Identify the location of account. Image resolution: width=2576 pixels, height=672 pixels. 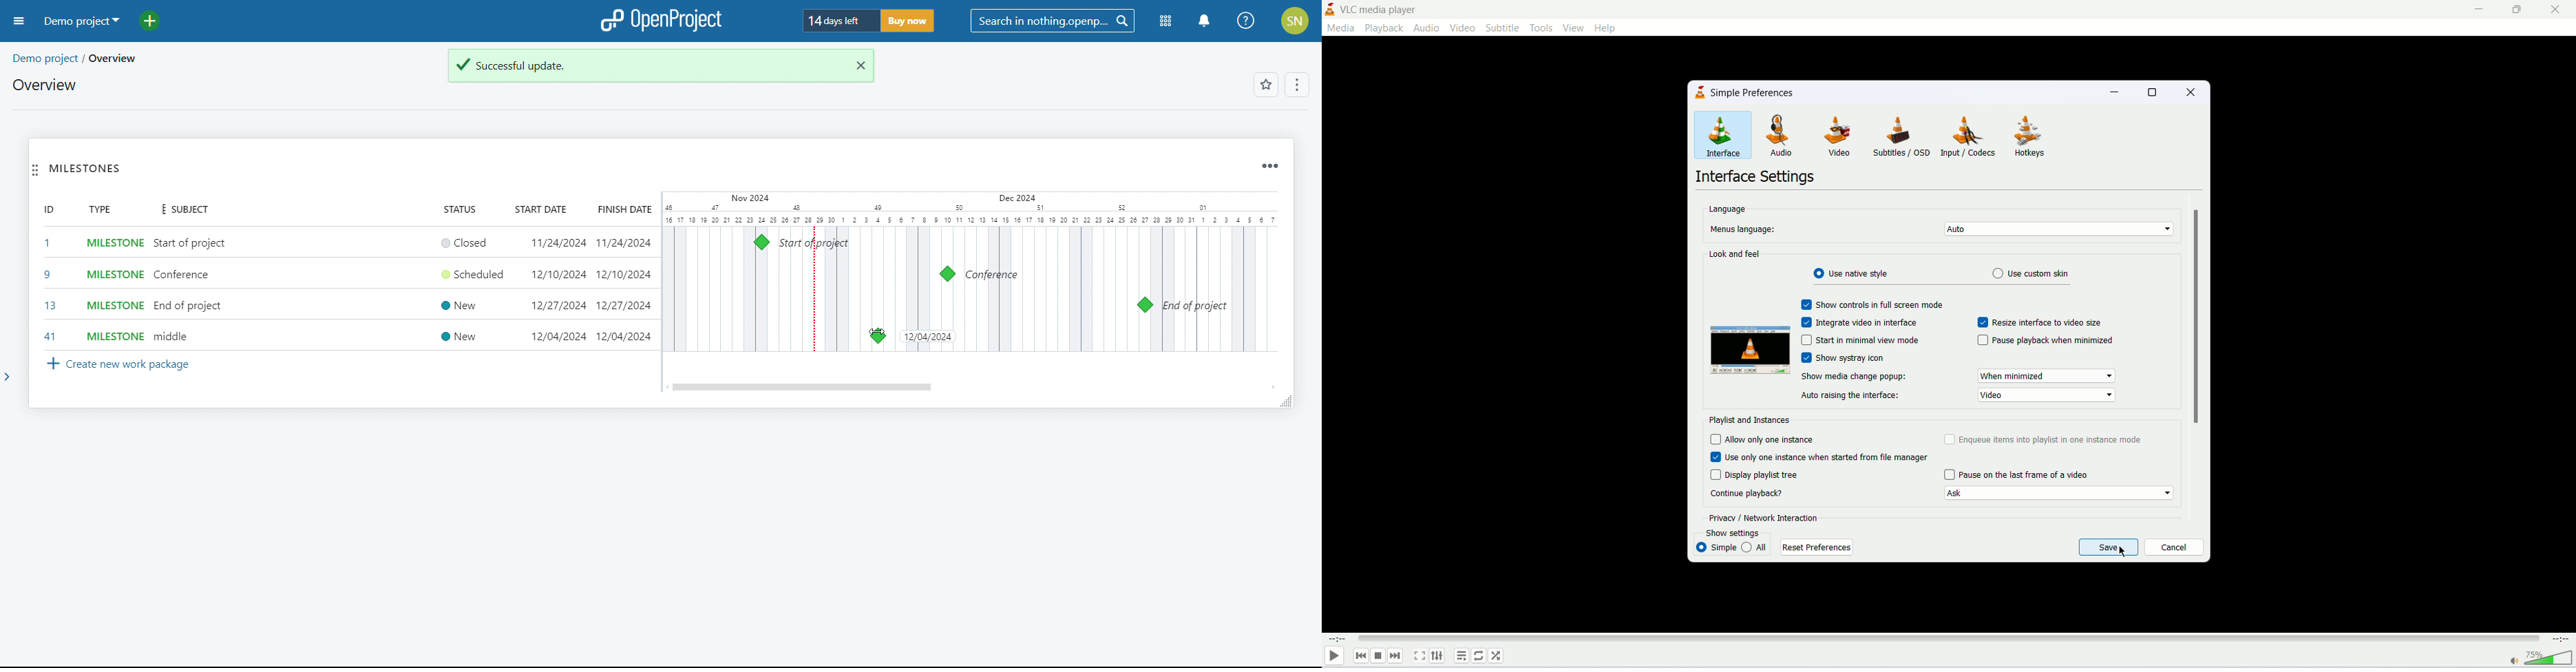
(1296, 21).